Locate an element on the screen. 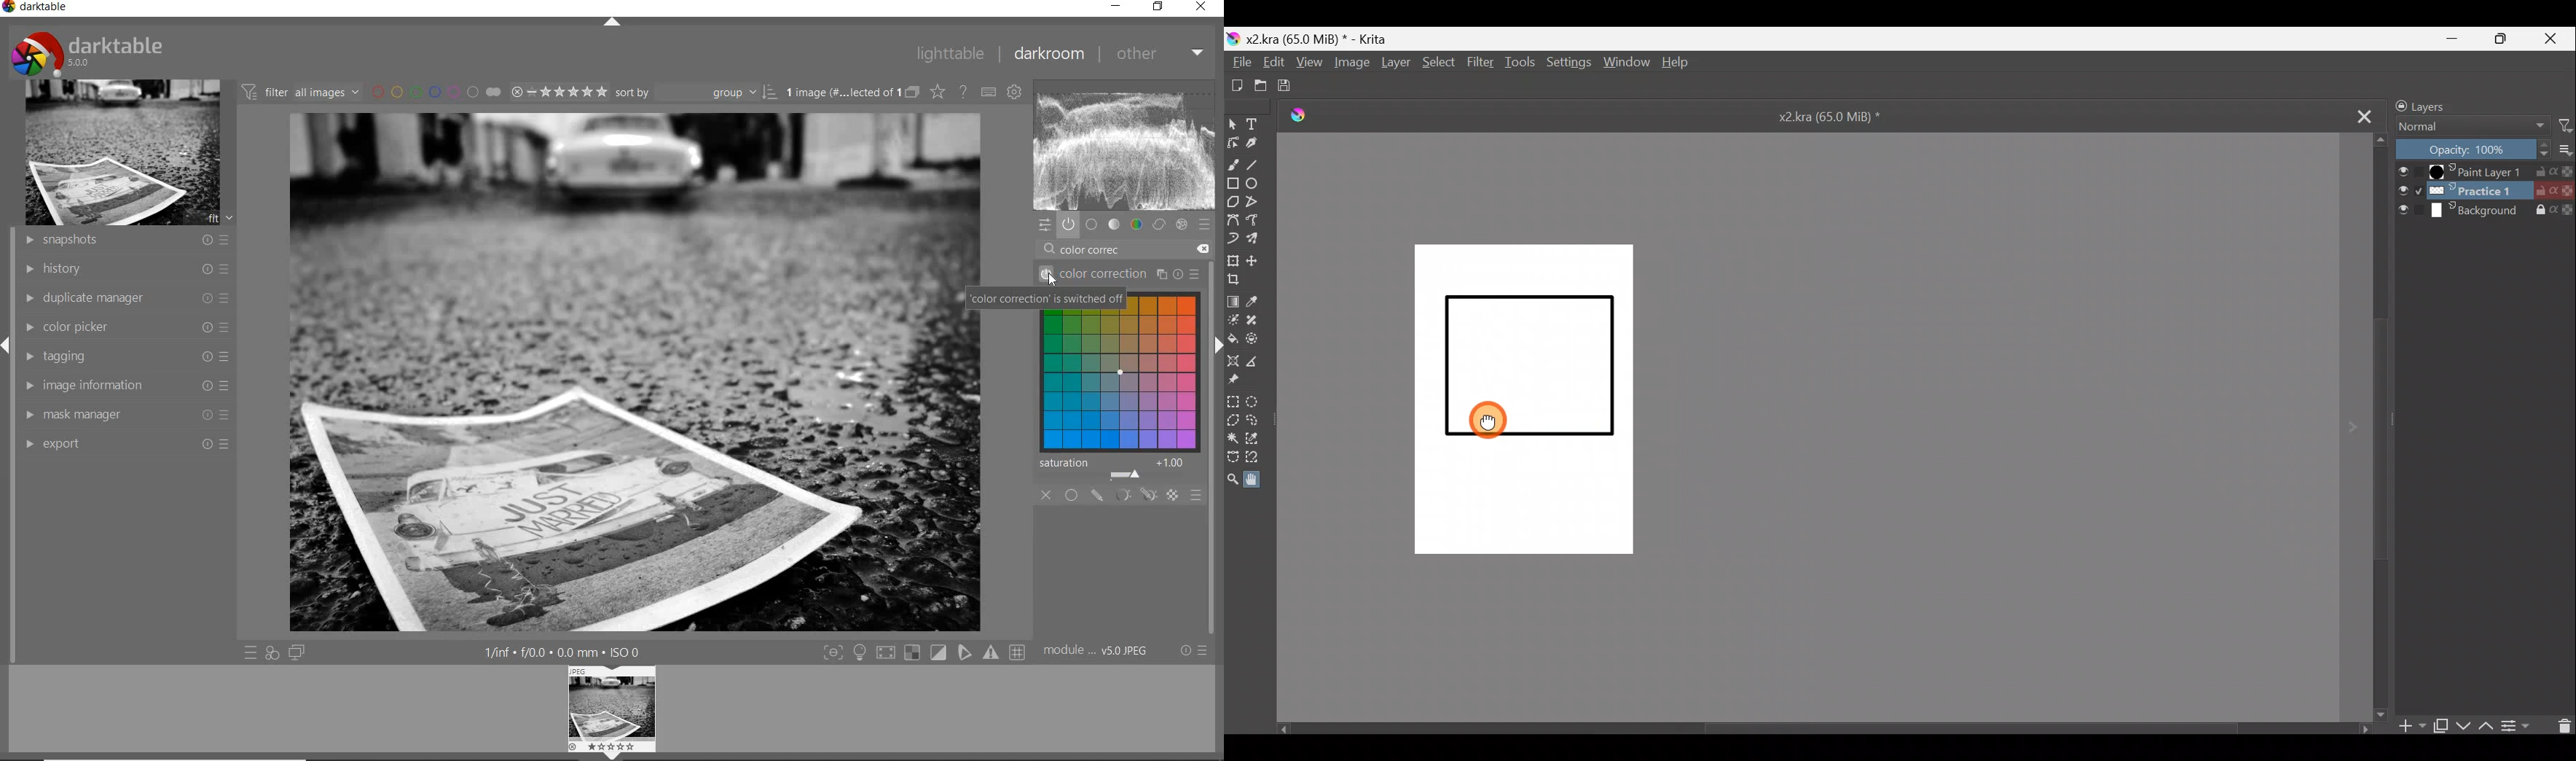  Panning the canvas to the left is located at coordinates (1488, 423).